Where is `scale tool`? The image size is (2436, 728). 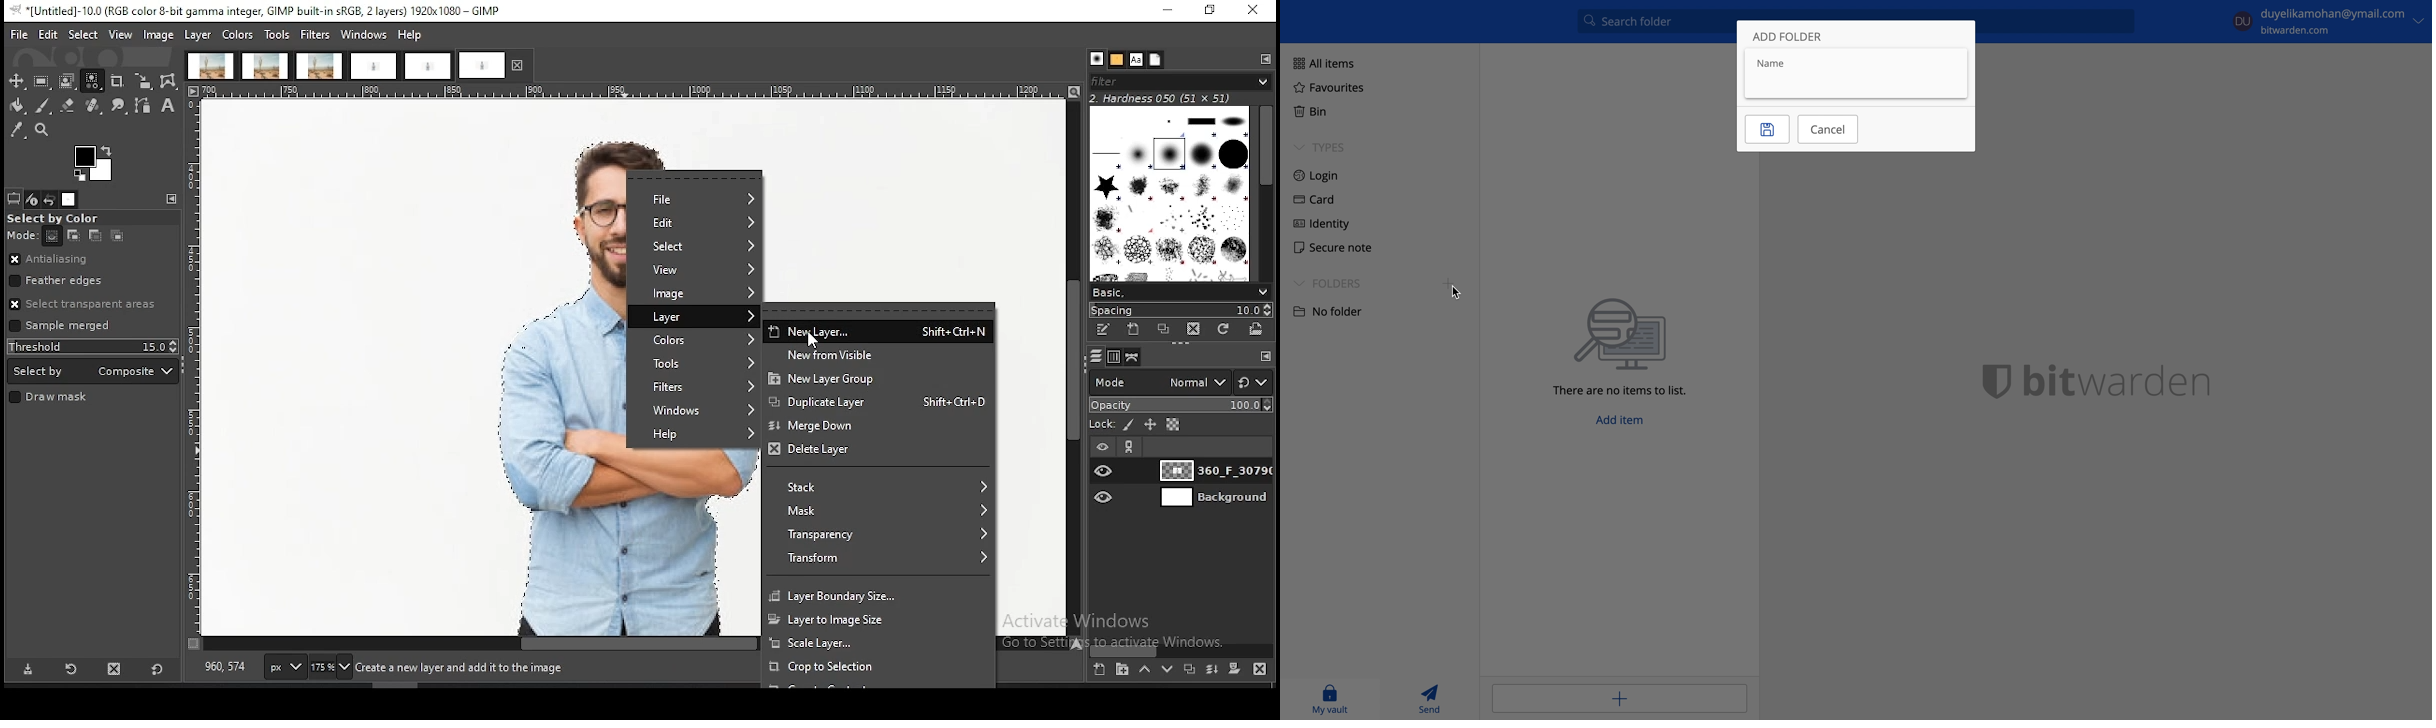 scale tool is located at coordinates (143, 82).